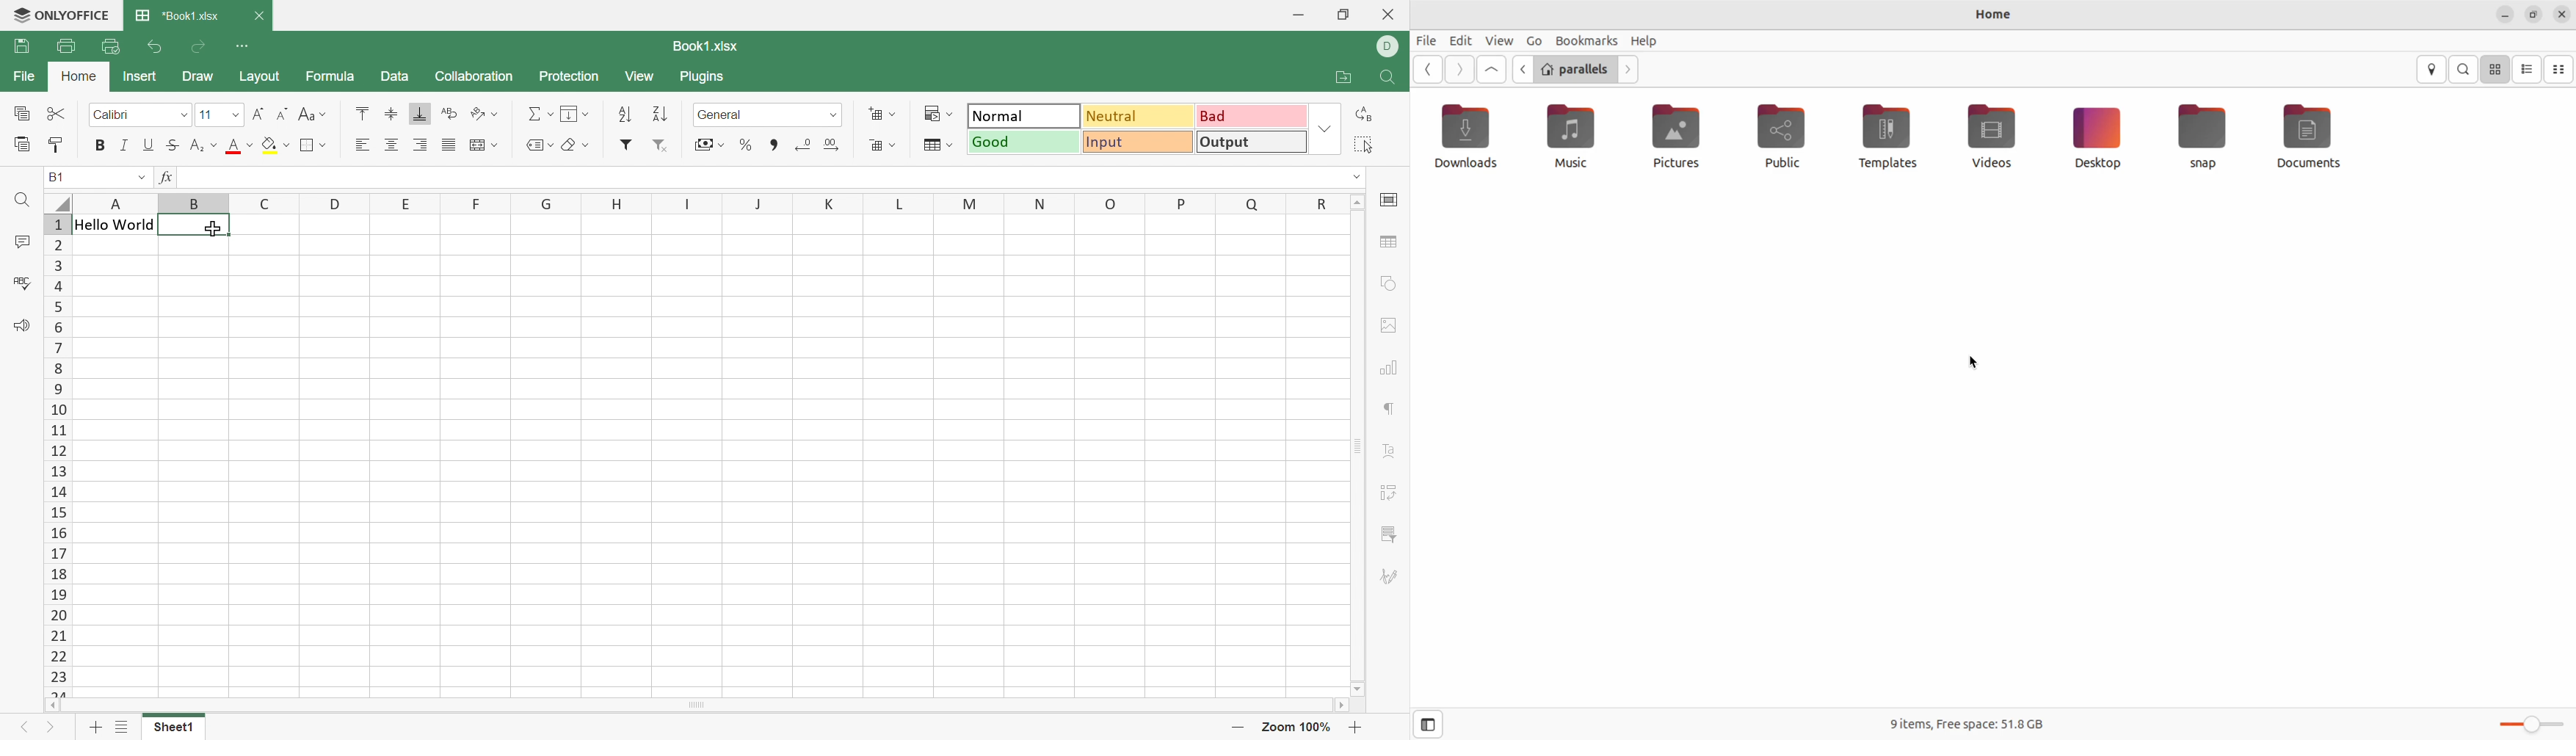 The image size is (2576, 756). I want to click on Scroll Right, so click(1338, 707).